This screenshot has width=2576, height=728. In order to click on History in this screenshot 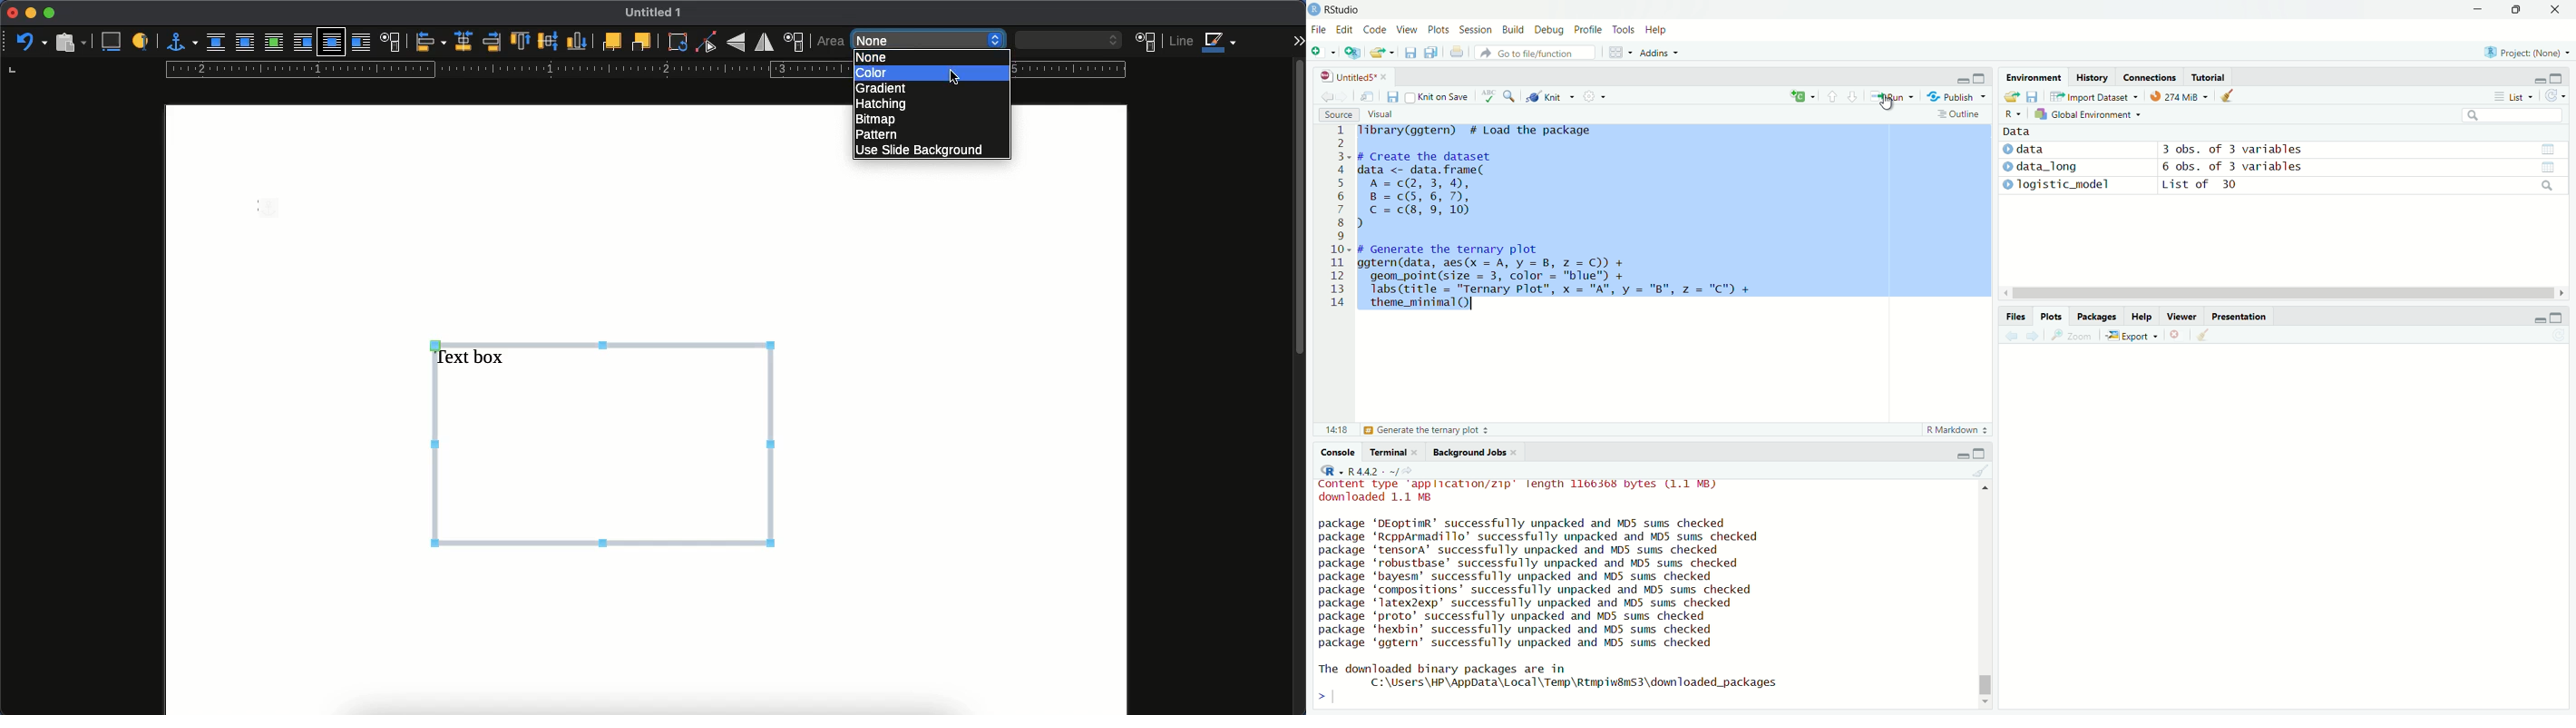, I will do `click(2092, 77)`.